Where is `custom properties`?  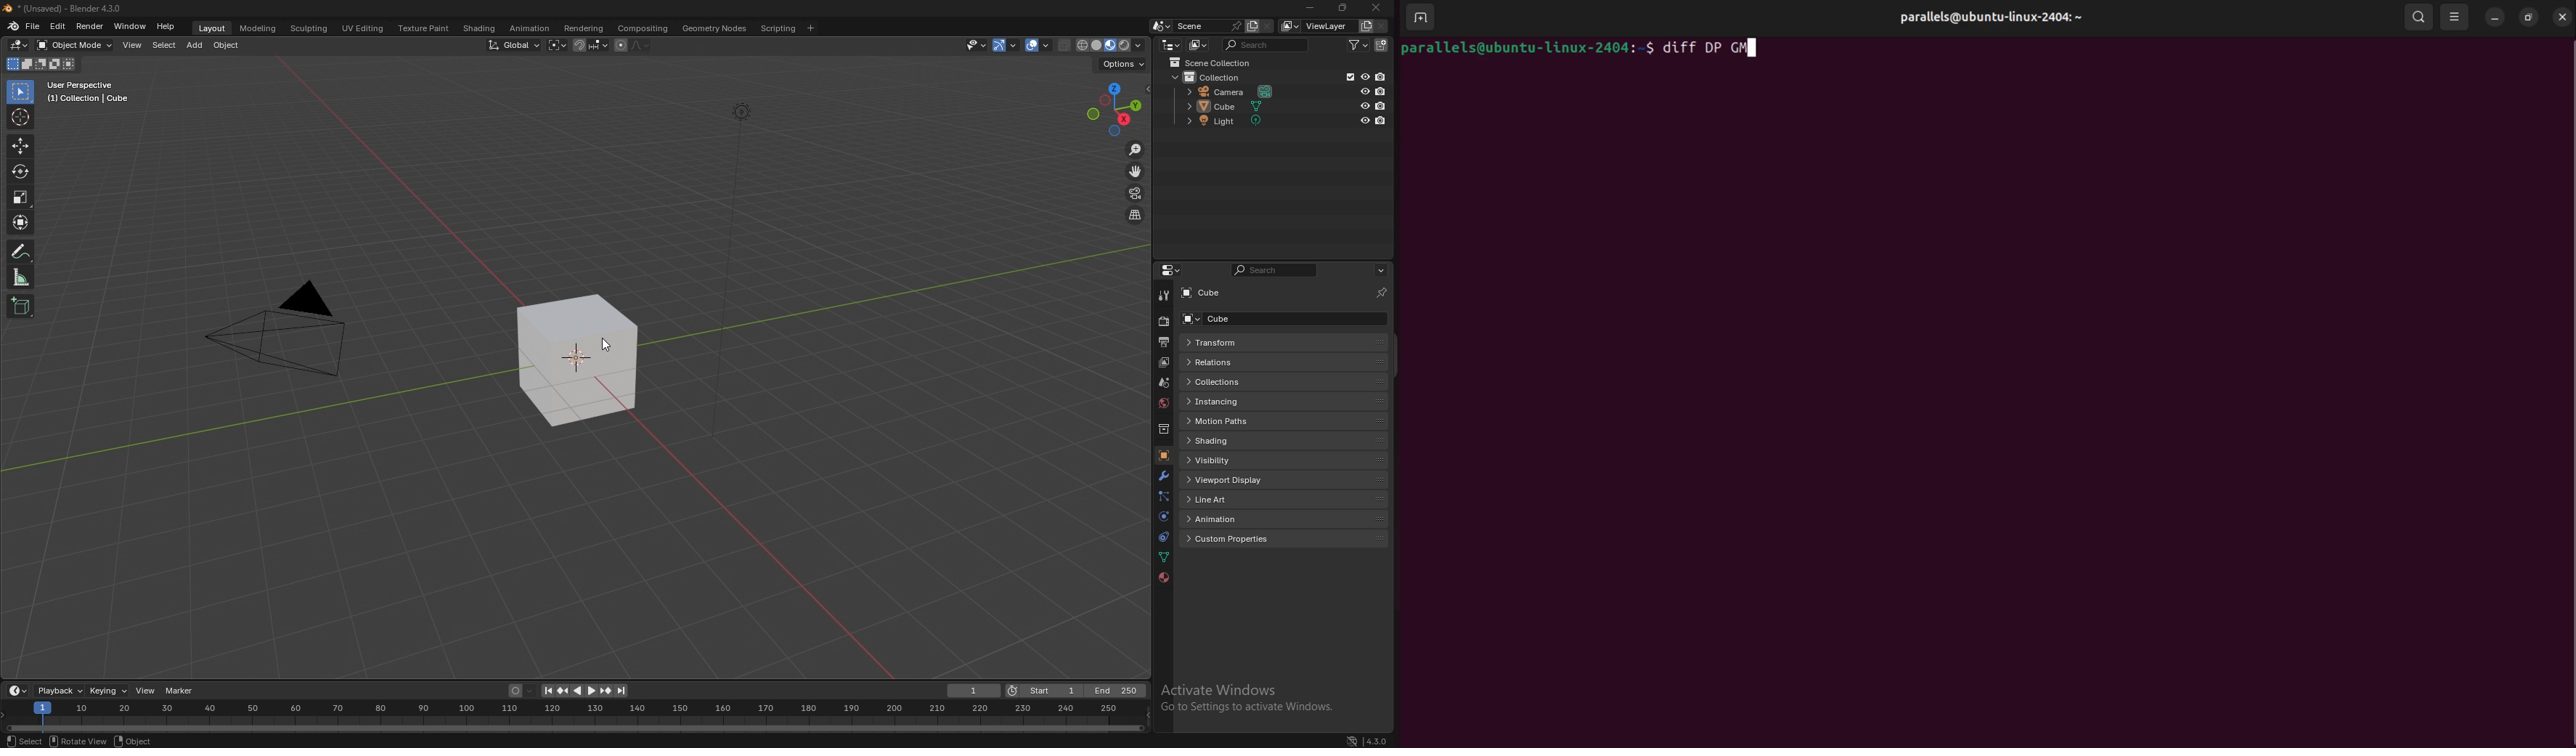
custom properties is located at coordinates (1234, 538).